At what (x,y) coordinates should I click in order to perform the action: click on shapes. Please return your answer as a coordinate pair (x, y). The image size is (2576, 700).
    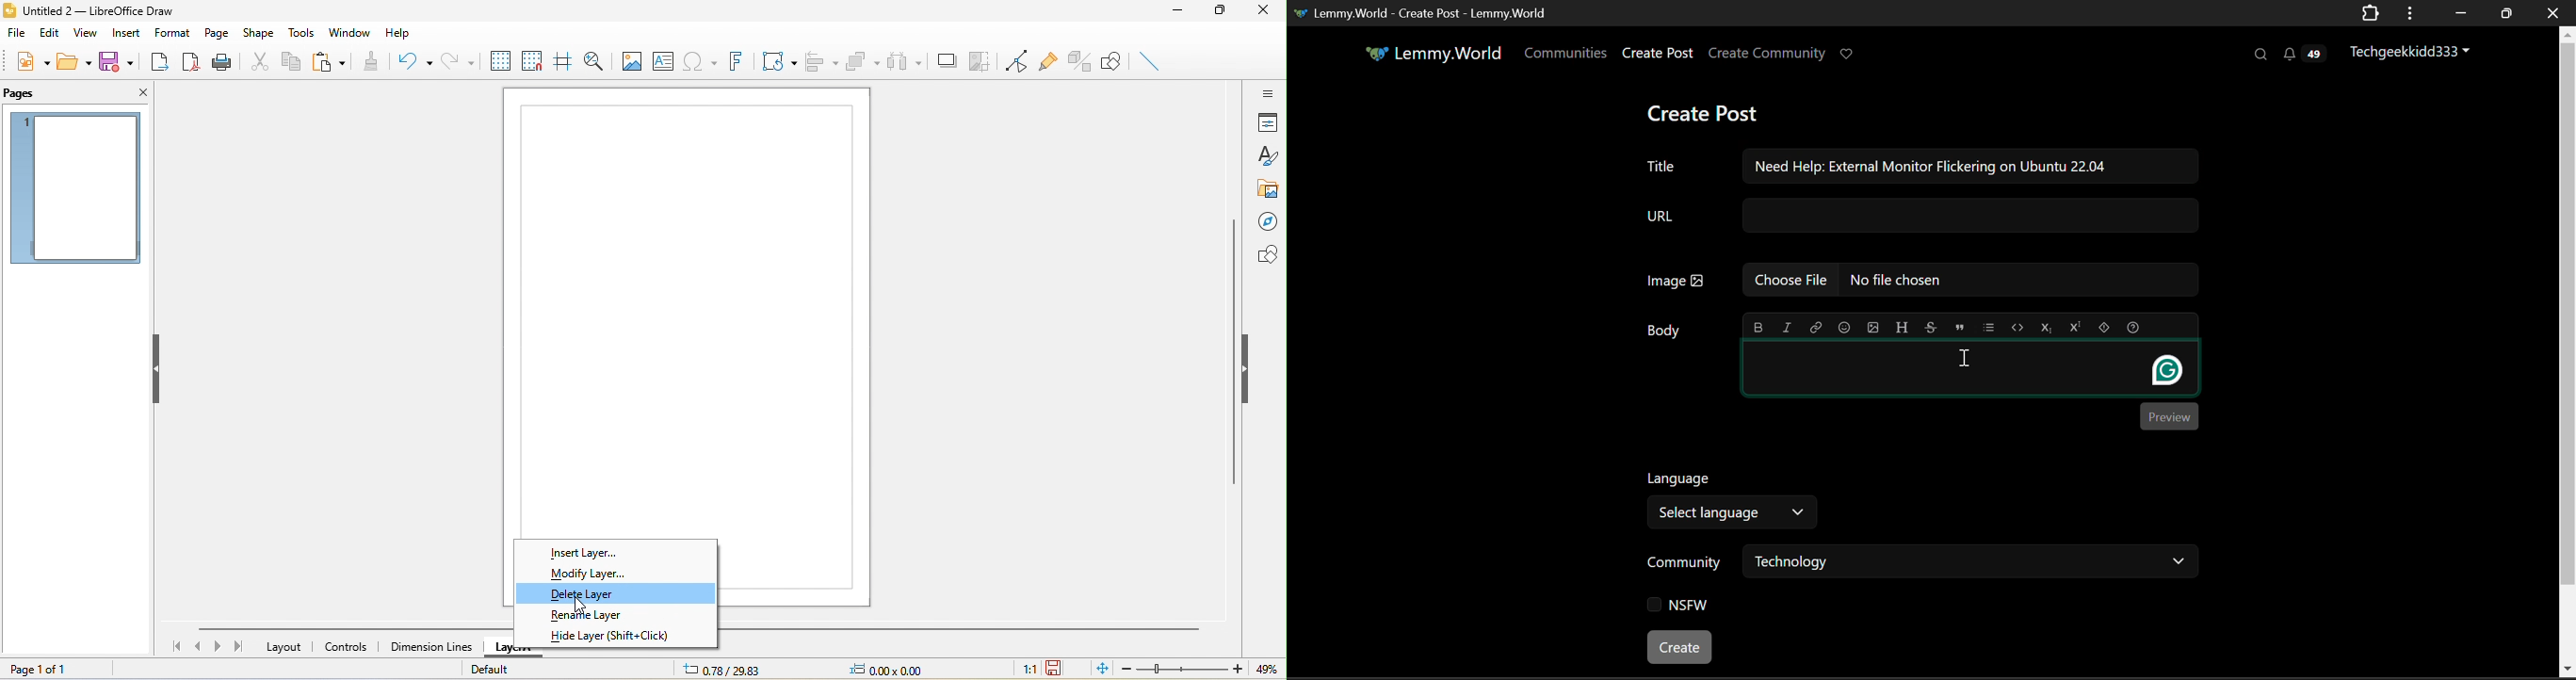
    Looking at the image, I should click on (1264, 253).